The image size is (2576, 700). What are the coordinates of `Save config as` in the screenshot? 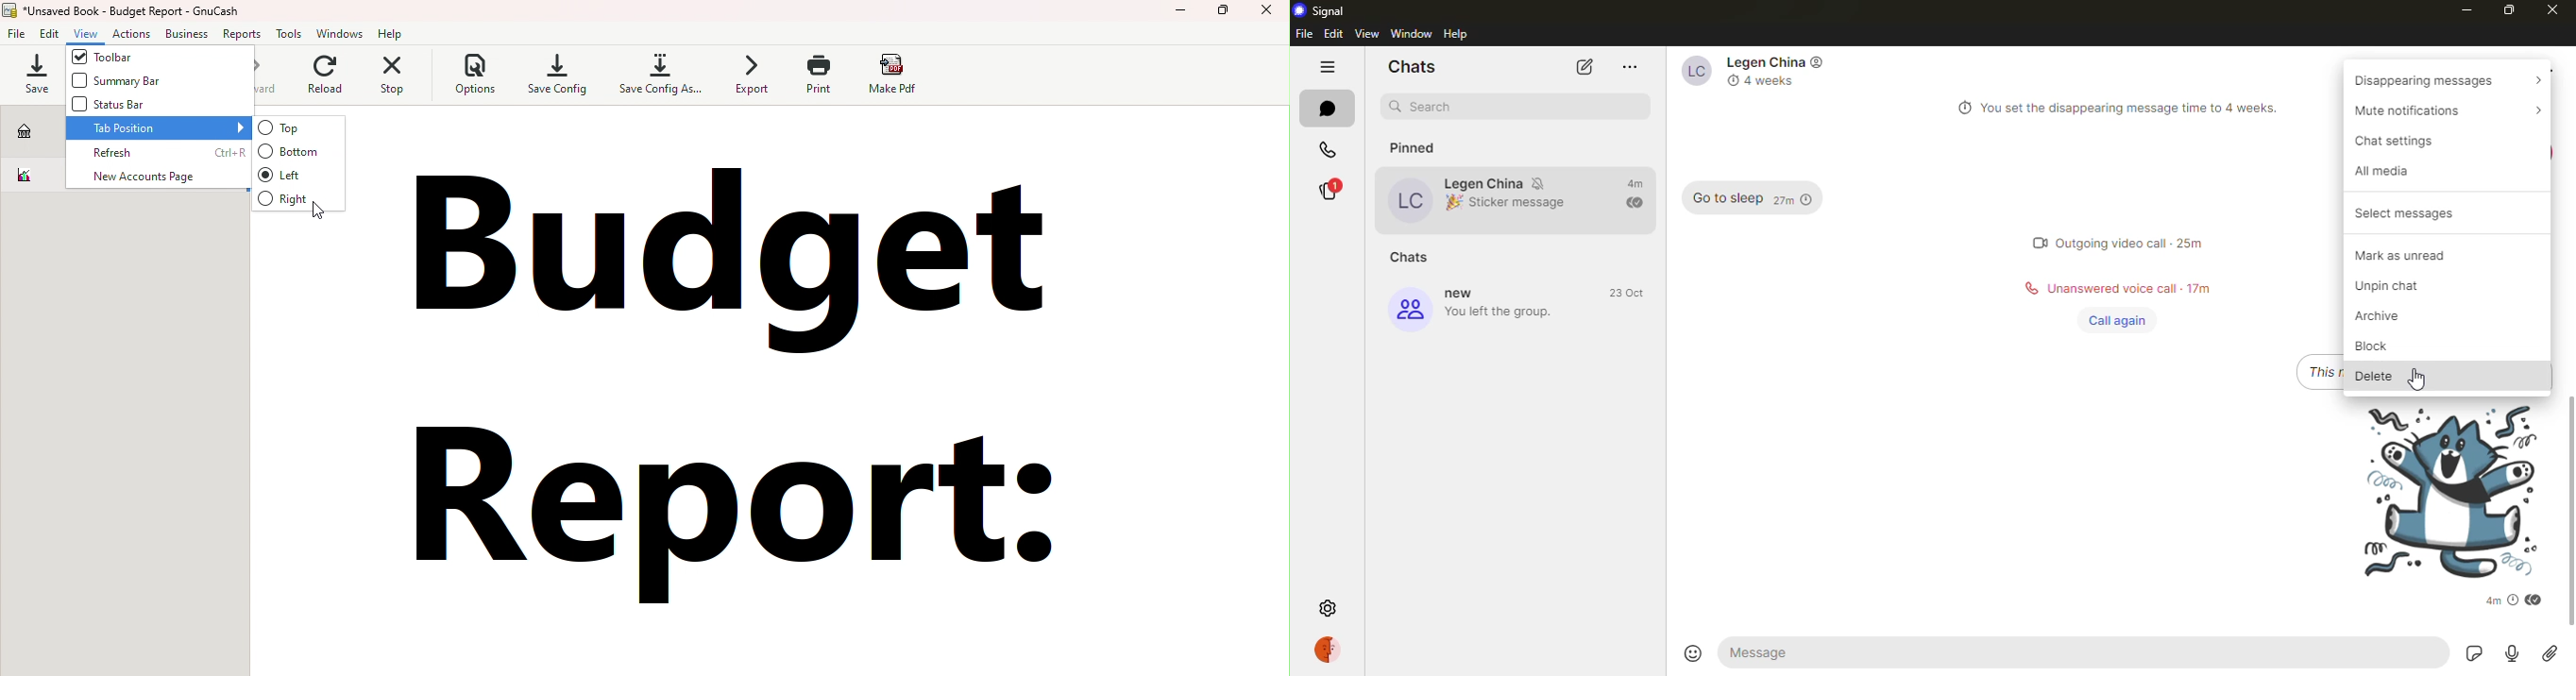 It's located at (663, 75).